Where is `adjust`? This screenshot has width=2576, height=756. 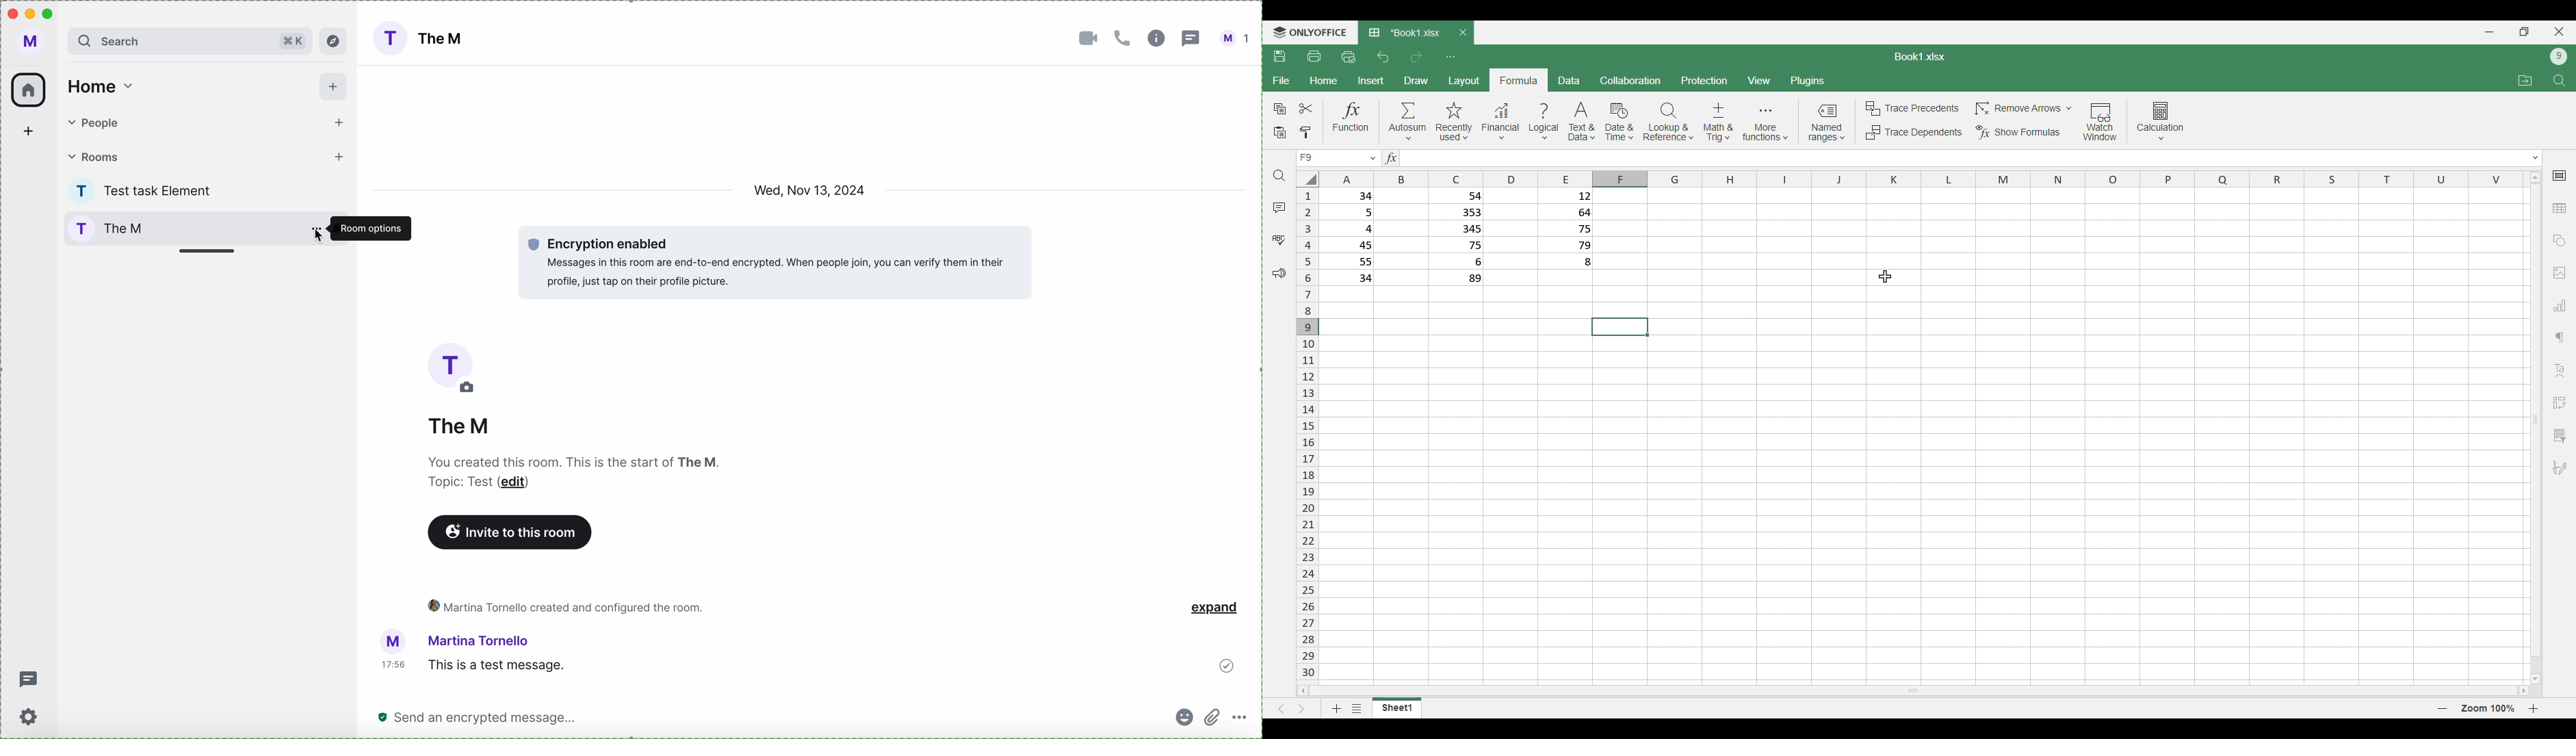
adjust is located at coordinates (213, 252).